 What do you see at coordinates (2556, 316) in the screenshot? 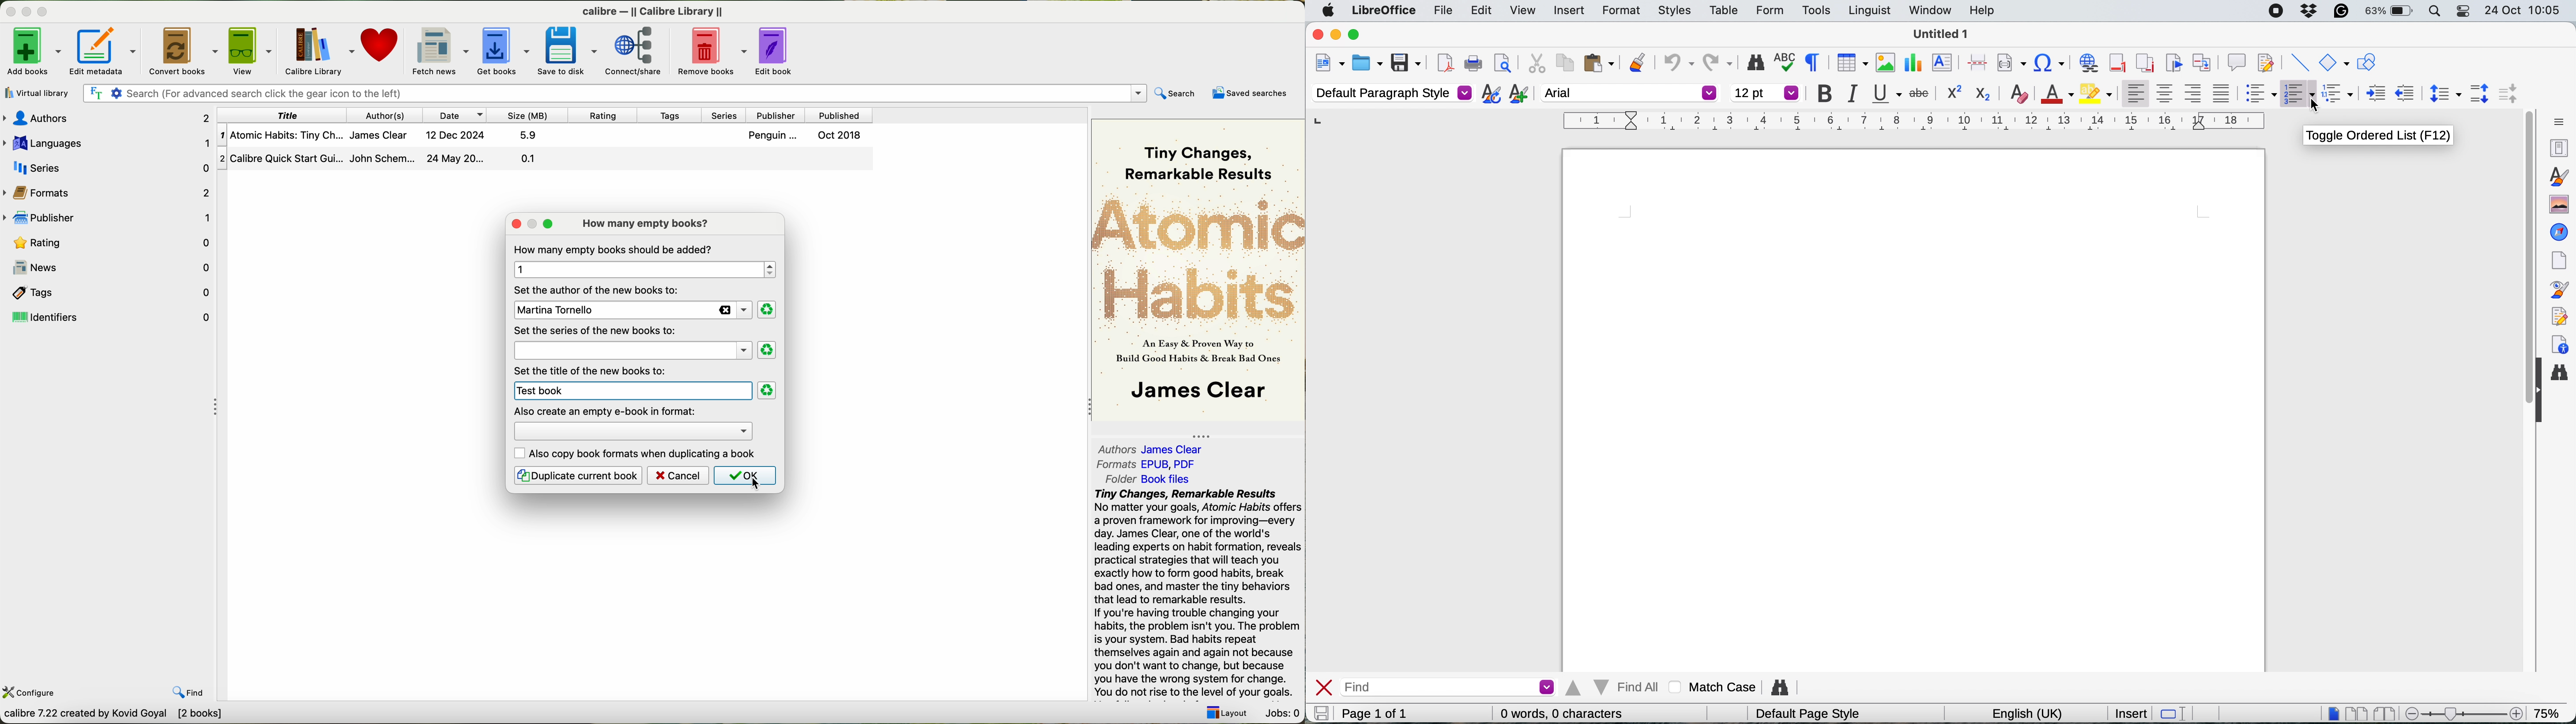
I see `manage changes` at bounding box center [2556, 316].